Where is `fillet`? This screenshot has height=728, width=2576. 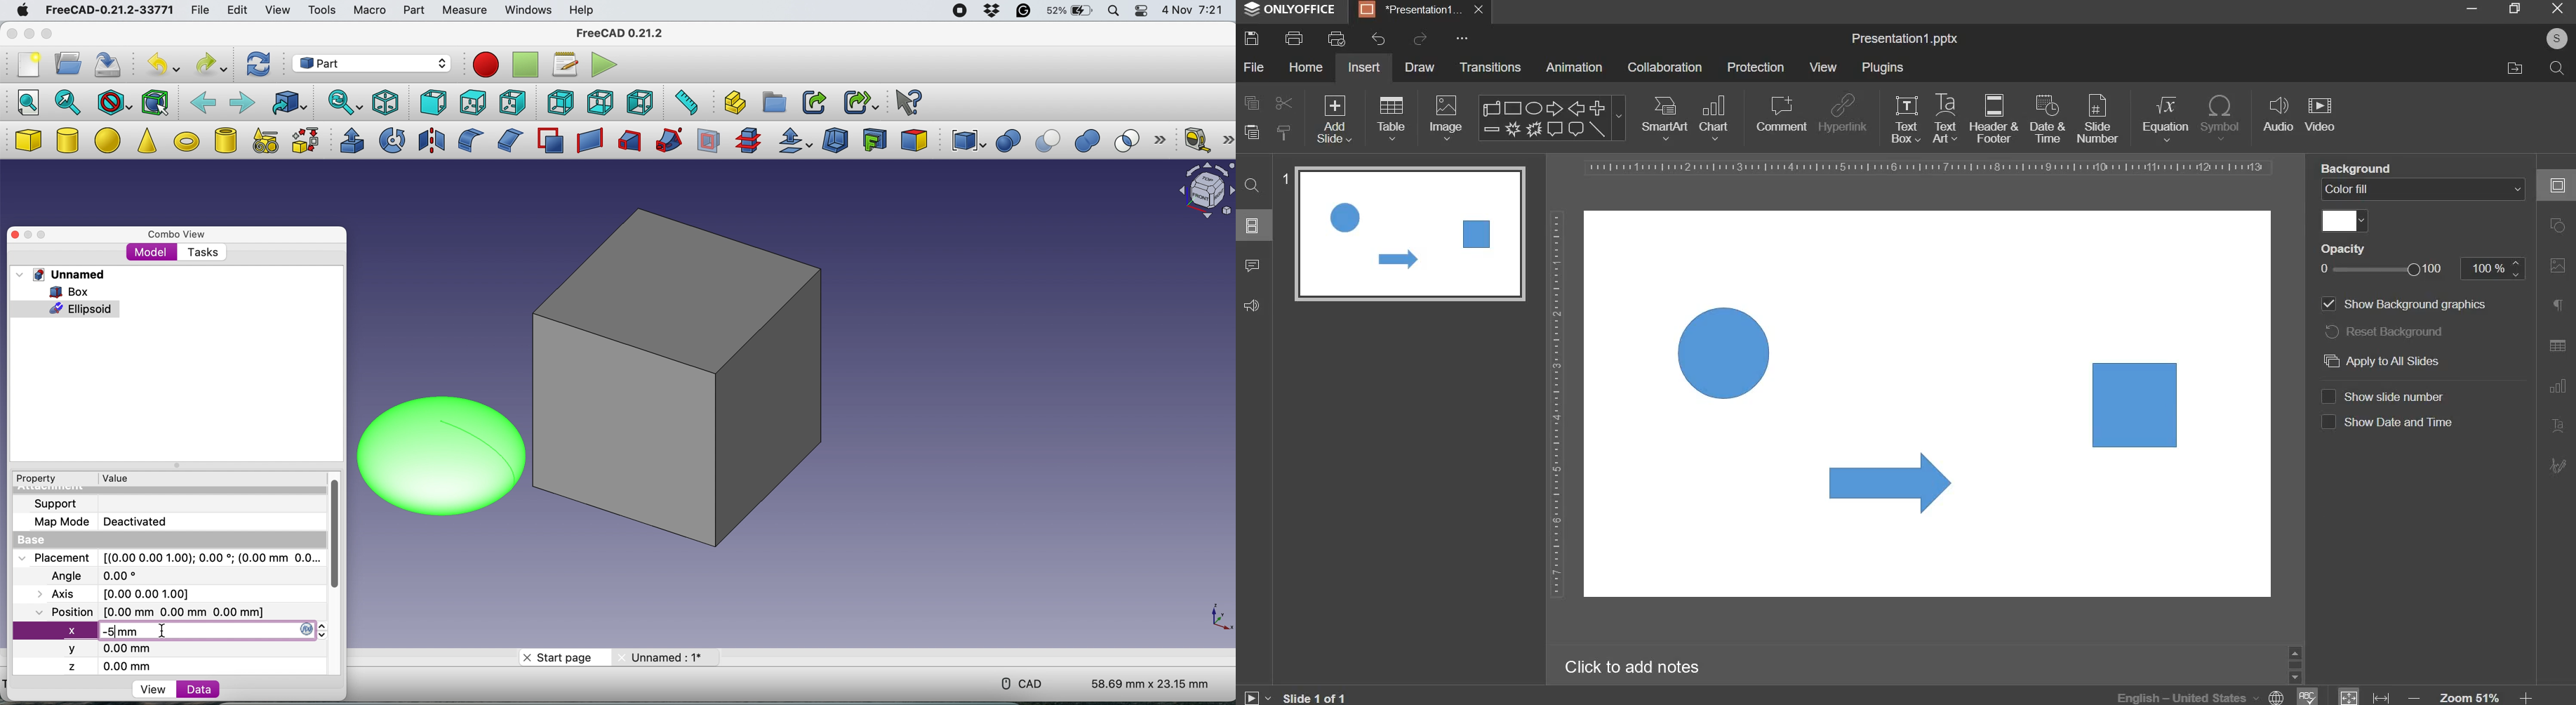
fillet is located at coordinates (468, 140).